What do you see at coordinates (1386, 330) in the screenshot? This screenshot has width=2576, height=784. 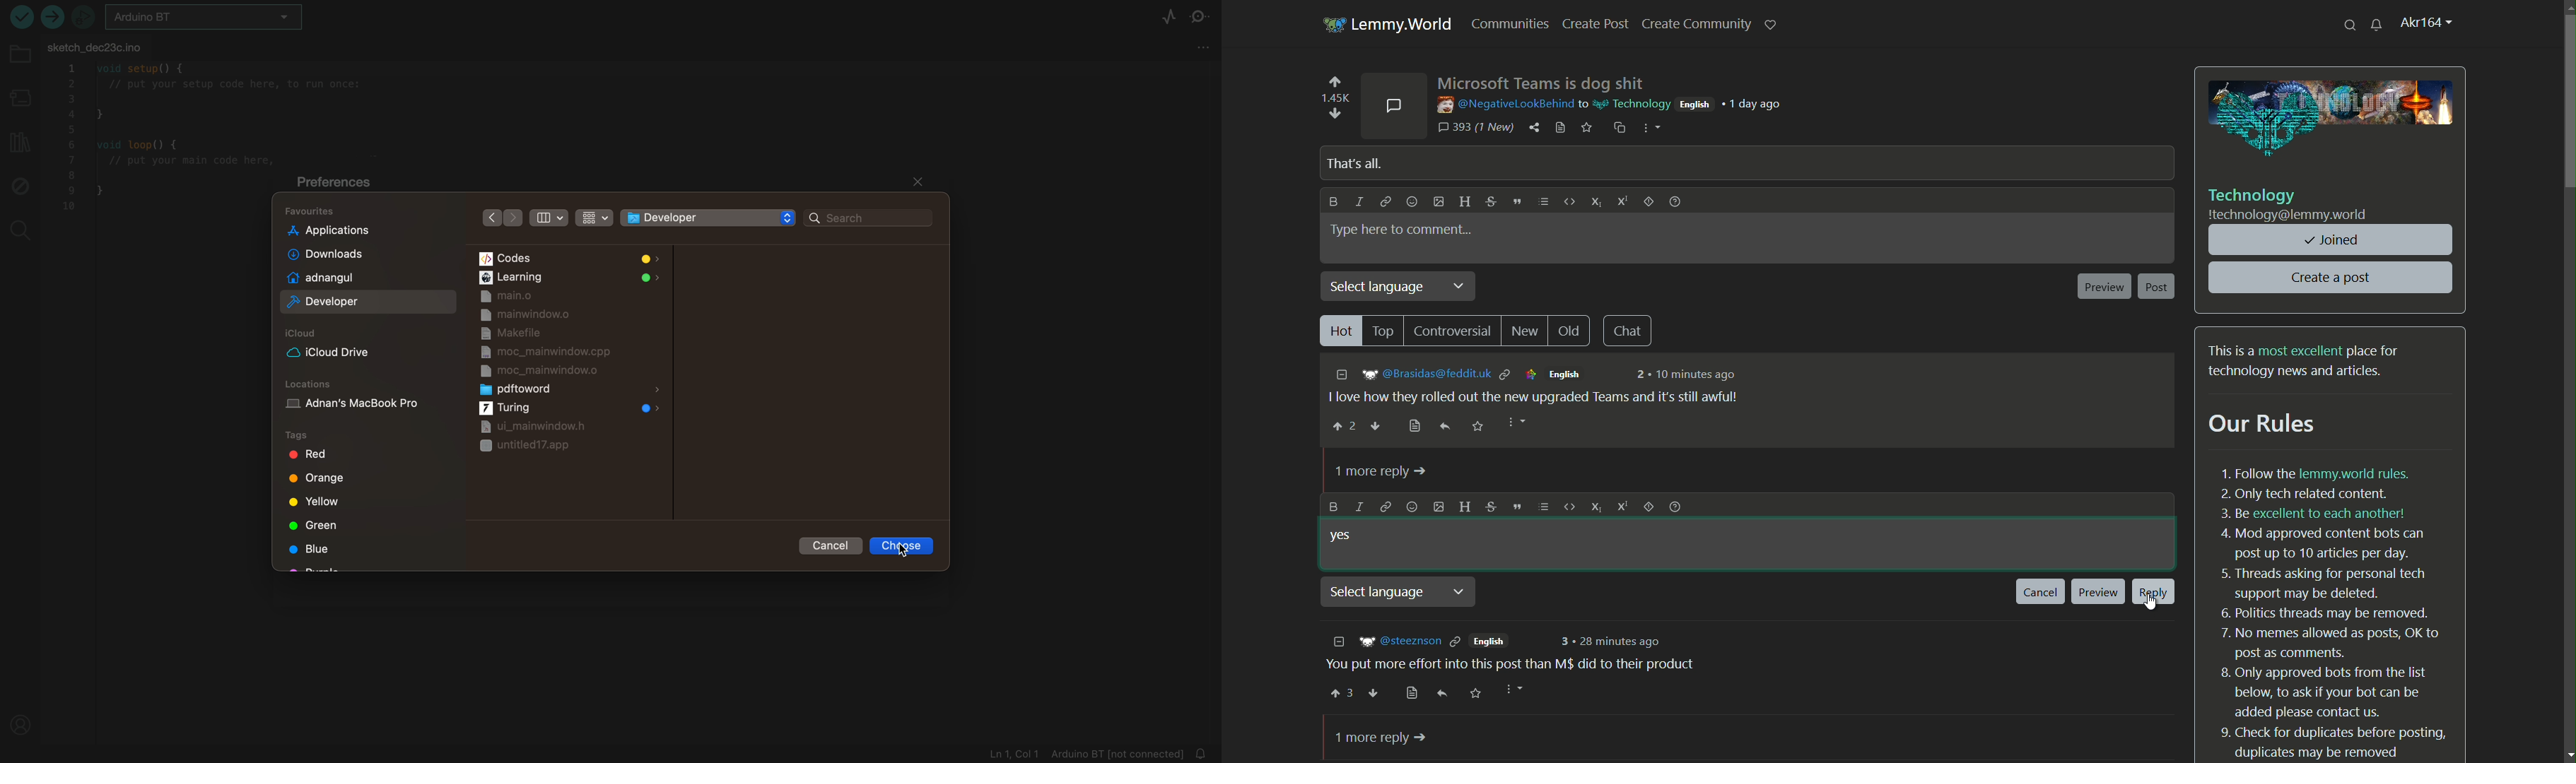 I see `top` at bounding box center [1386, 330].